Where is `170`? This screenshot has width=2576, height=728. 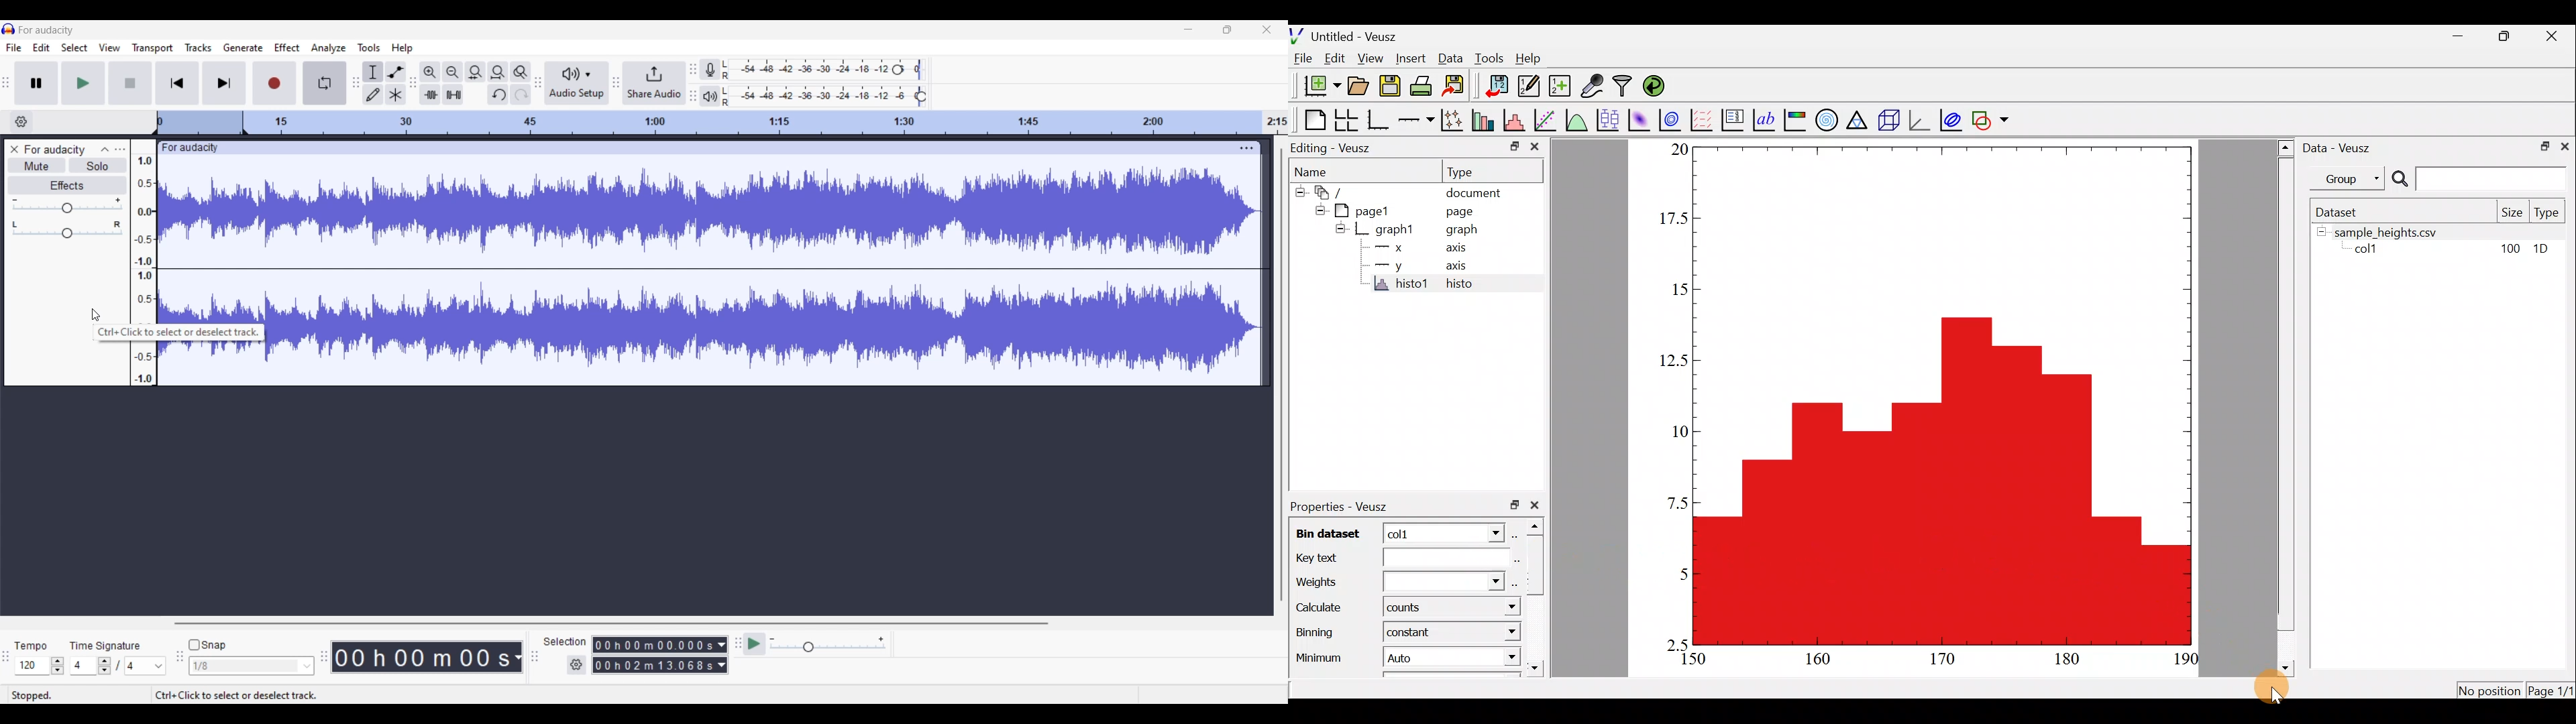 170 is located at coordinates (1947, 662).